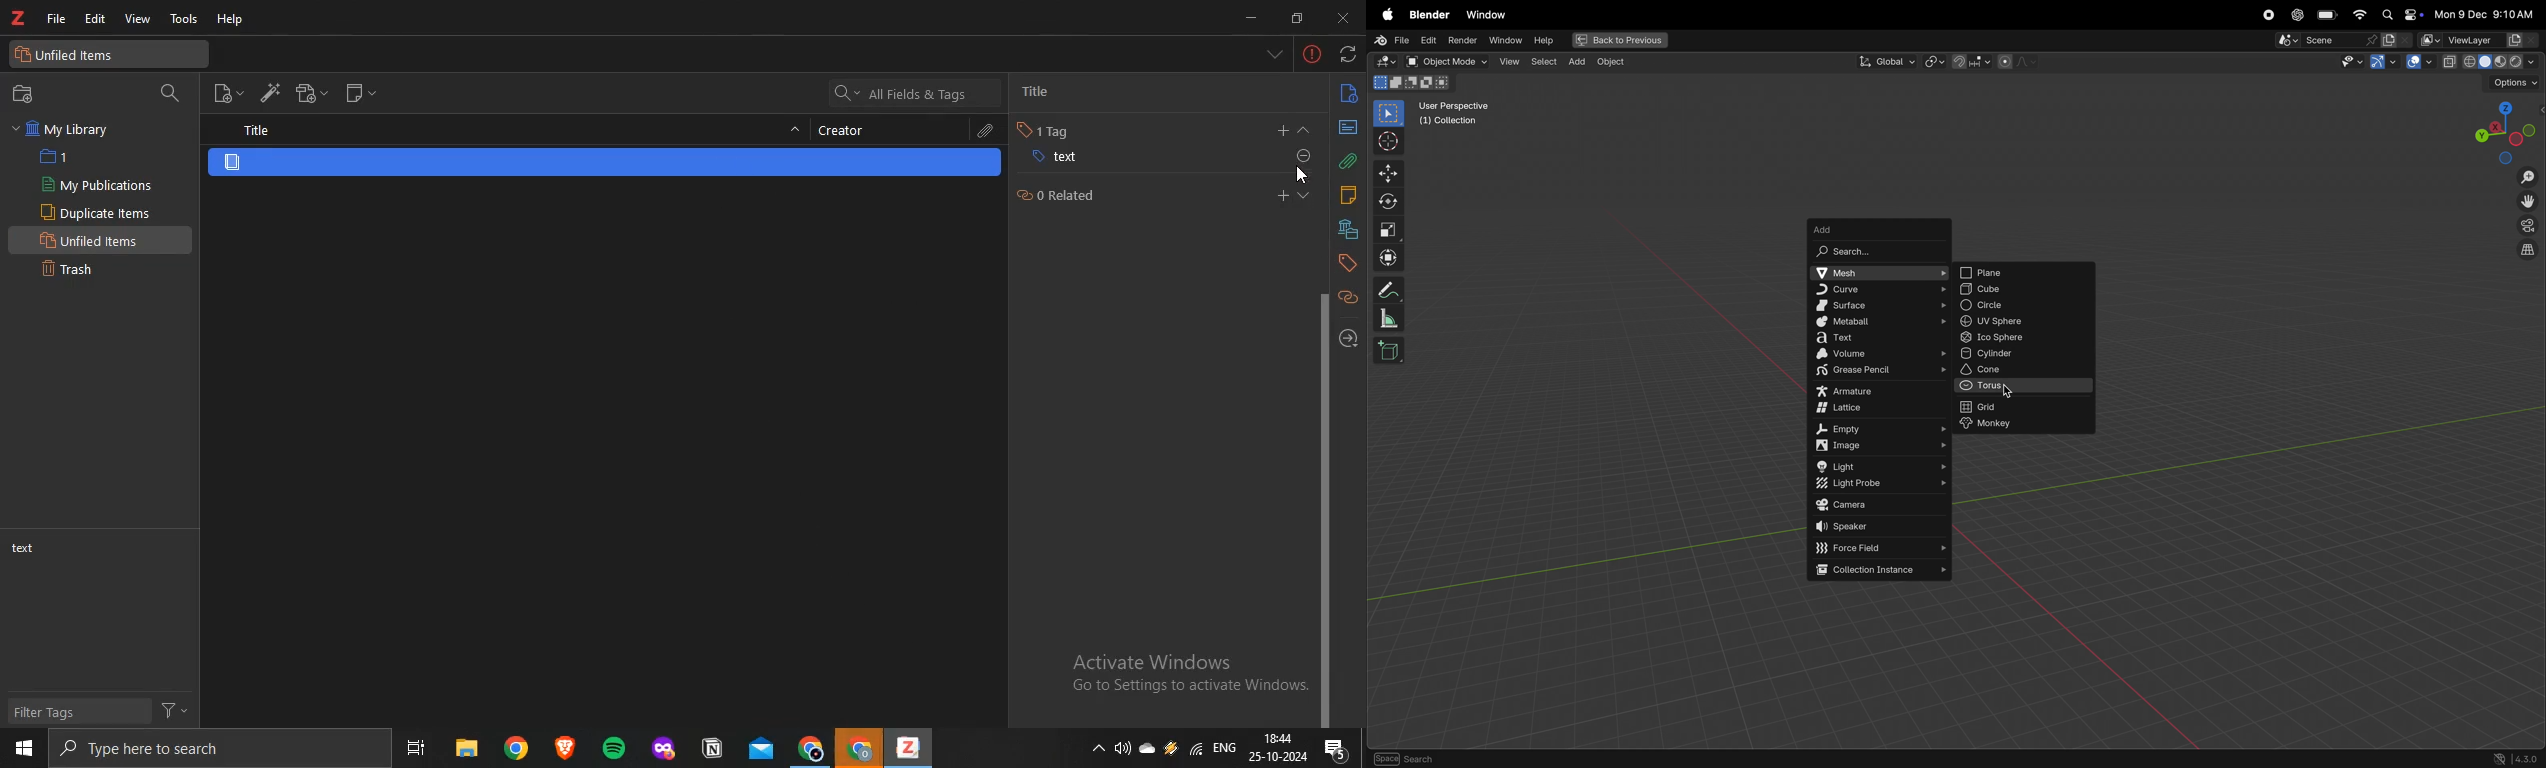  I want to click on search, so click(1879, 251).